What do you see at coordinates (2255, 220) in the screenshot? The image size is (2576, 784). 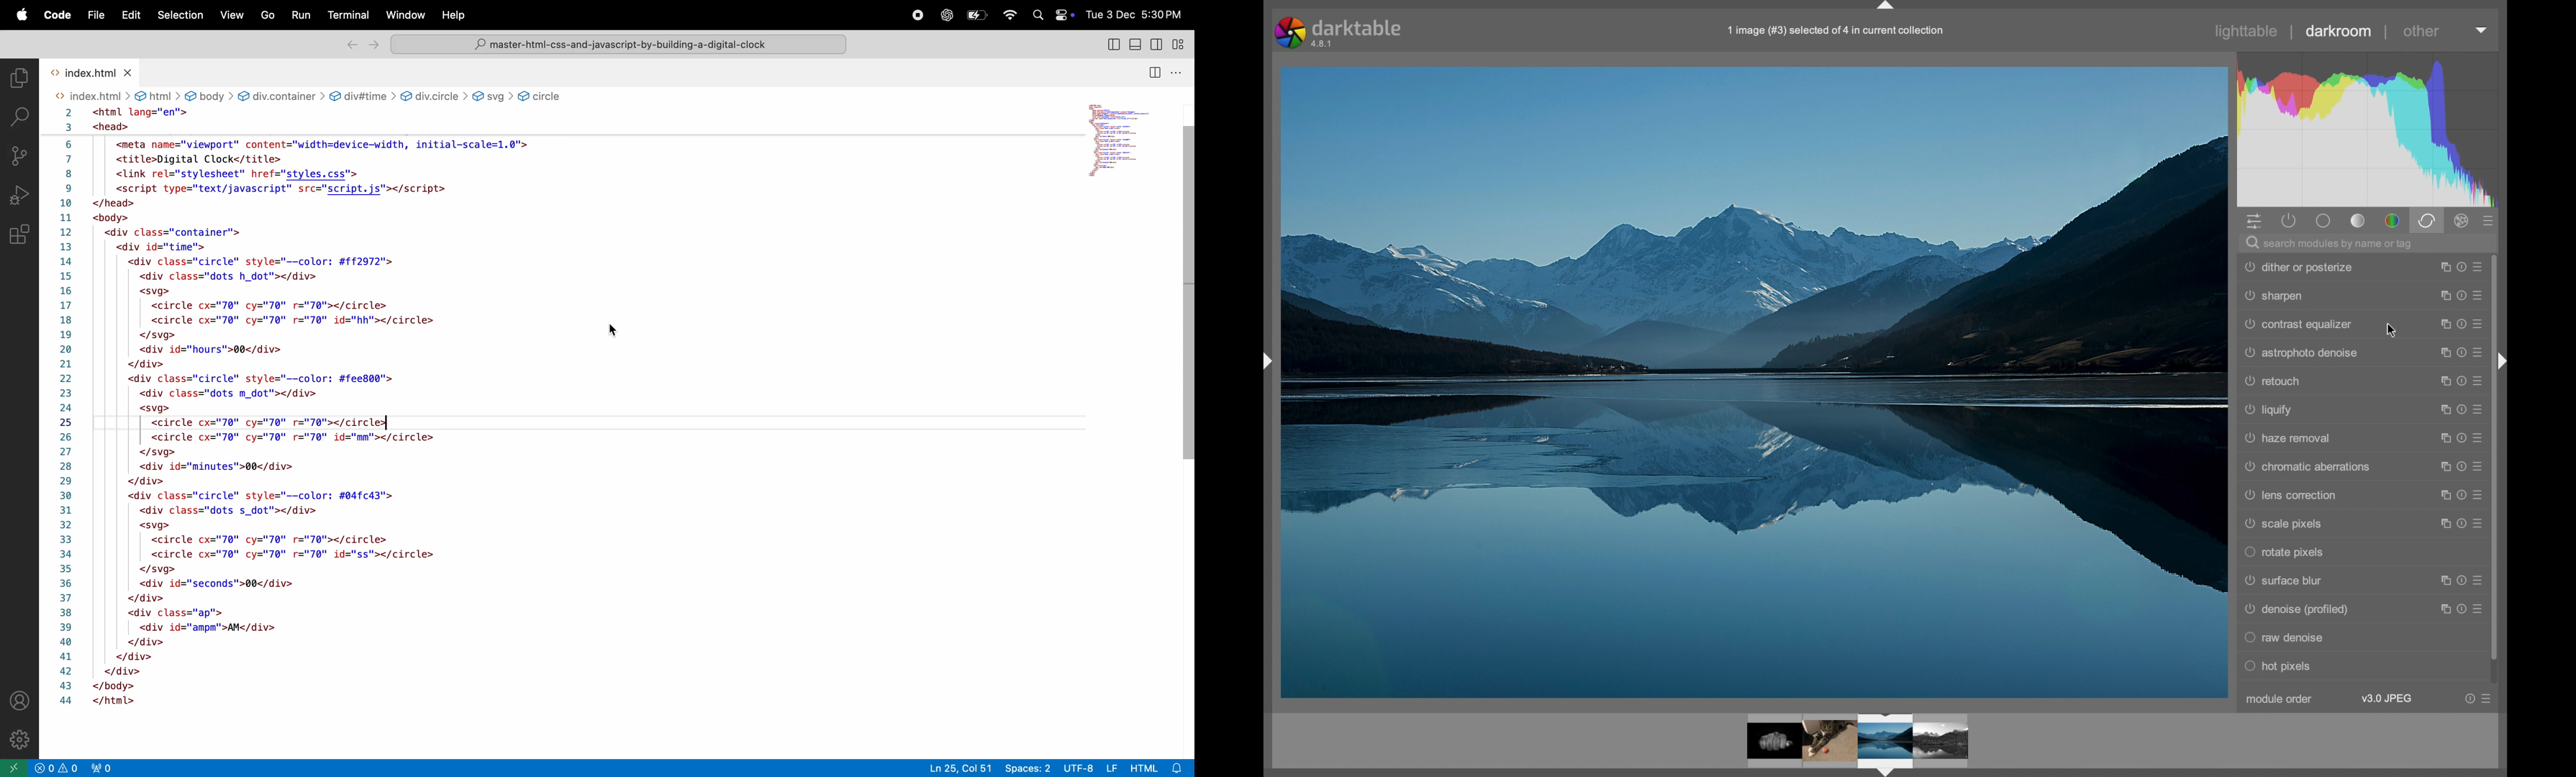 I see `quick  access  panel` at bounding box center [2255, 220].